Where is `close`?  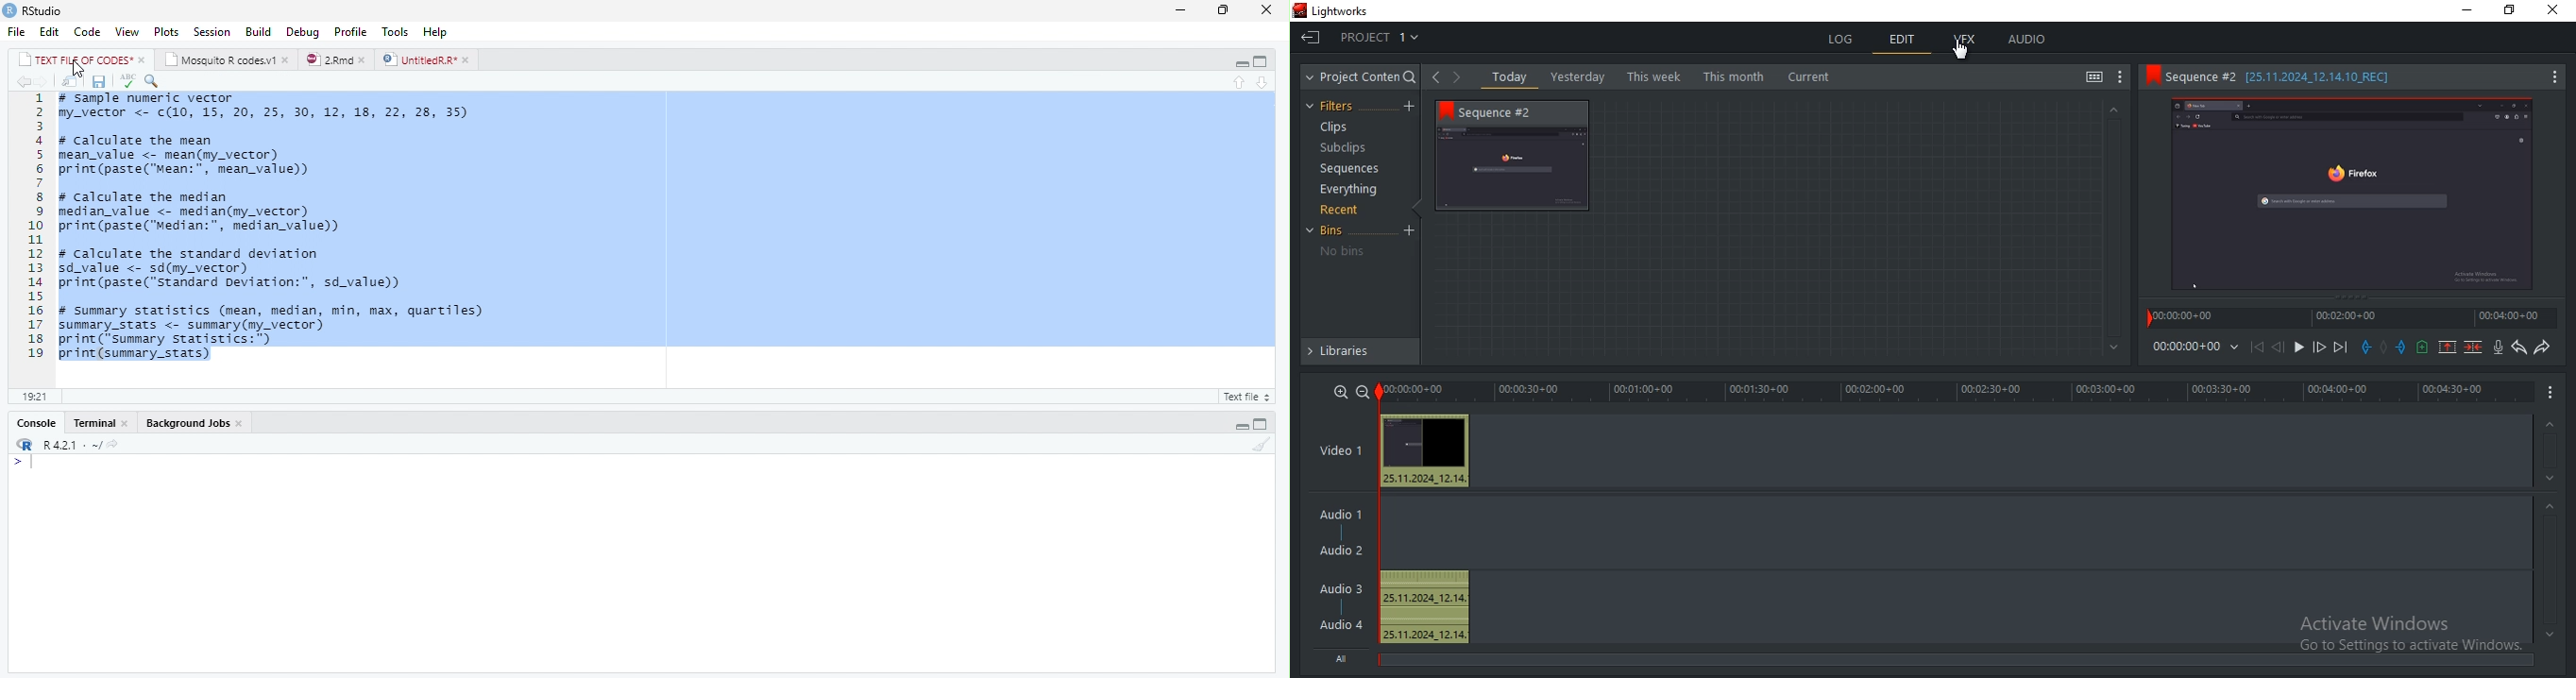
close is located at coordinates (366, 60).